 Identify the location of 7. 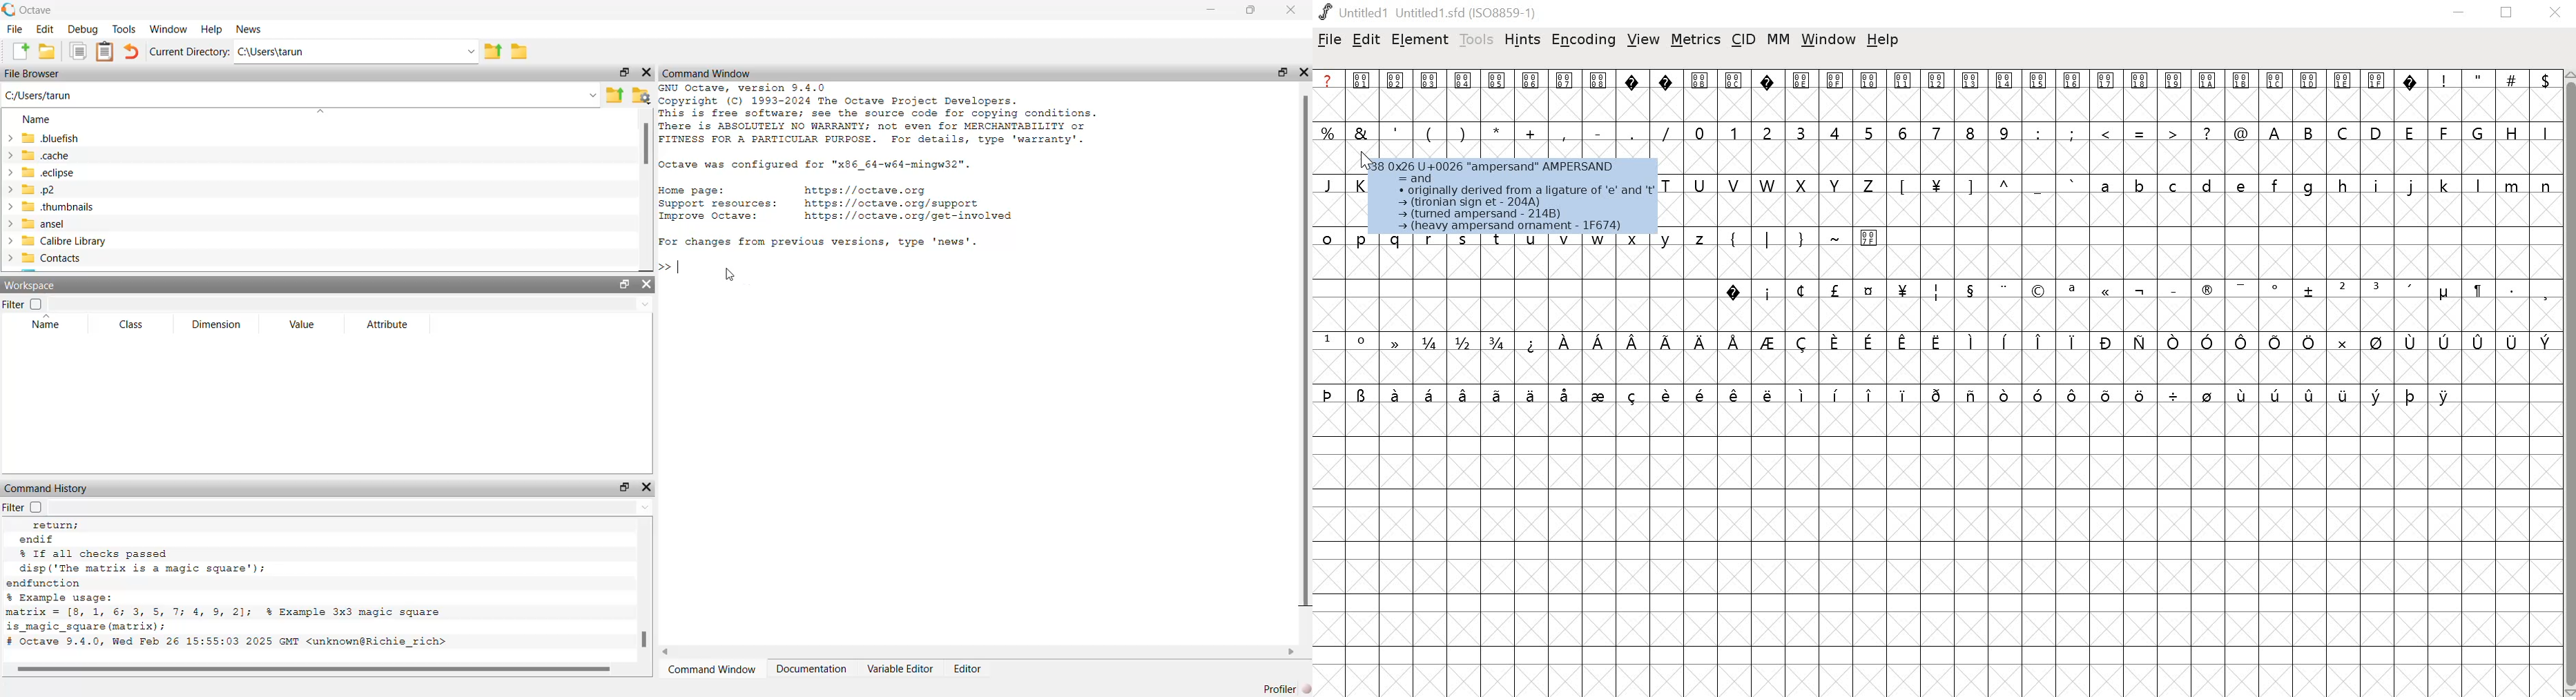
(1939, 131).